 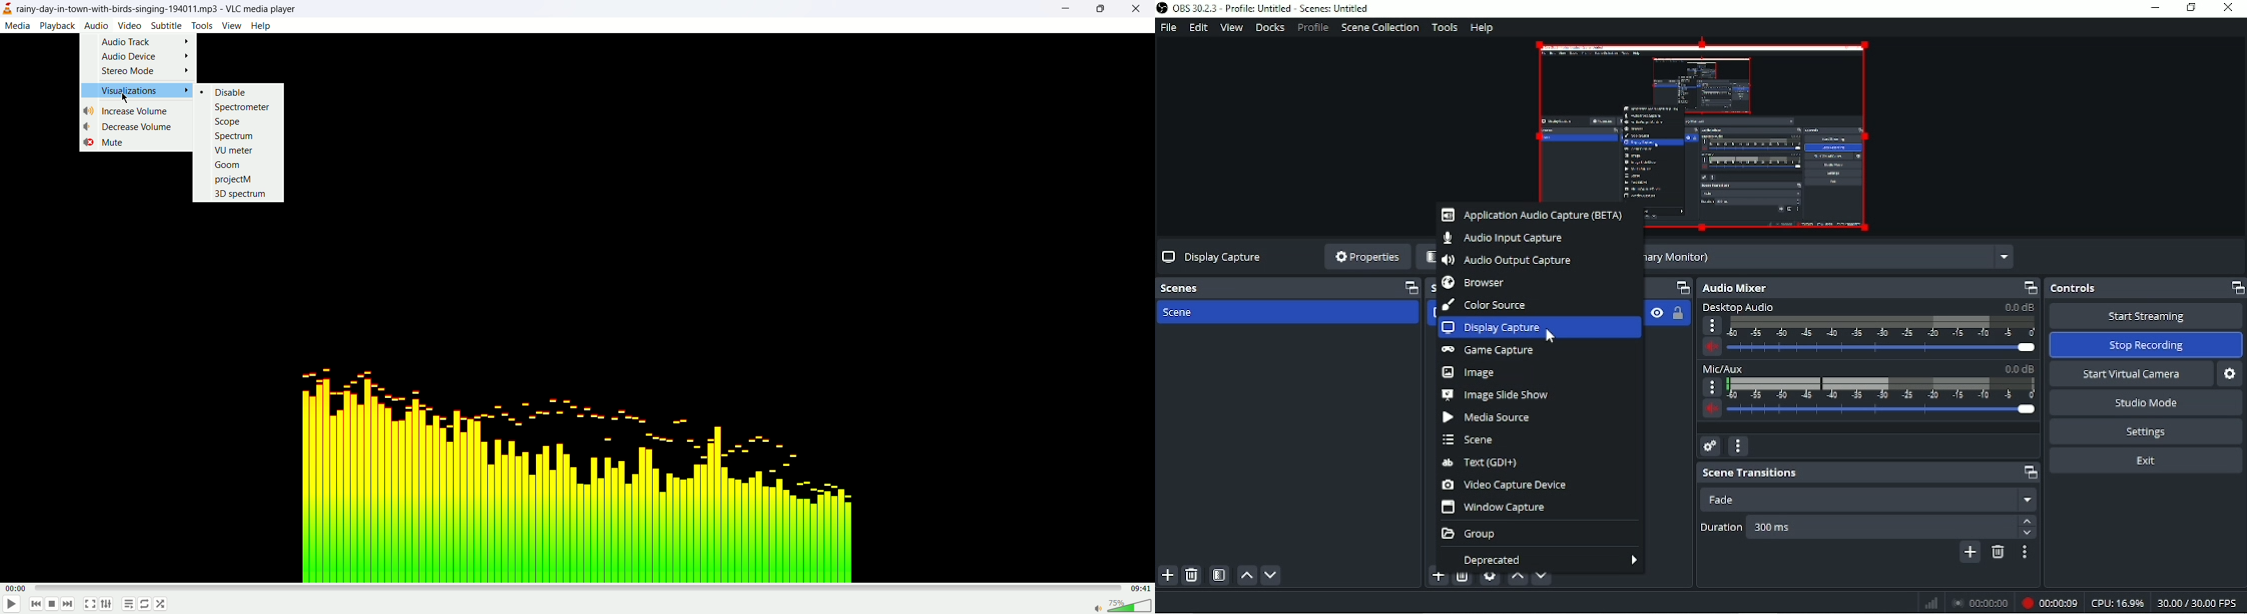 What do you see at coordinates (2200, 602) in the screenshot?
I see `30.00/30.00 FPS` at bounding box center [2200, 602].